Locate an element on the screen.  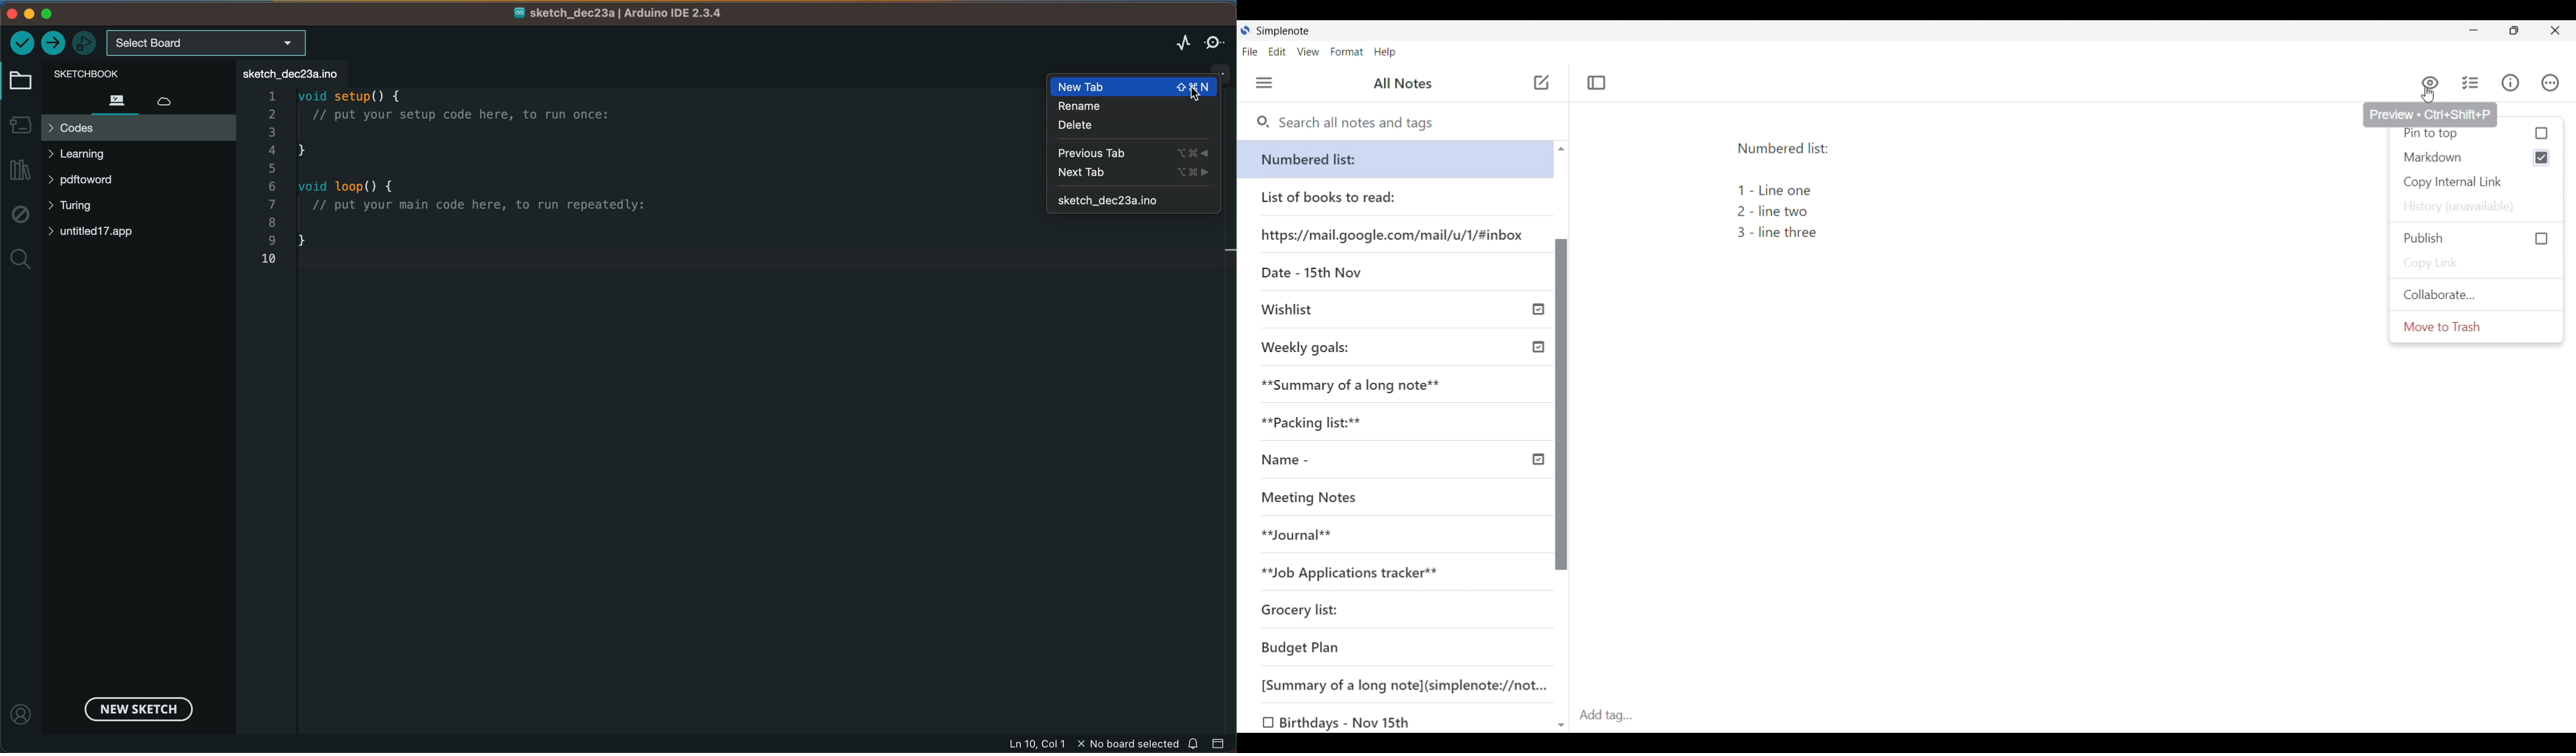
pin to top is located at coordinates (2436, 135).